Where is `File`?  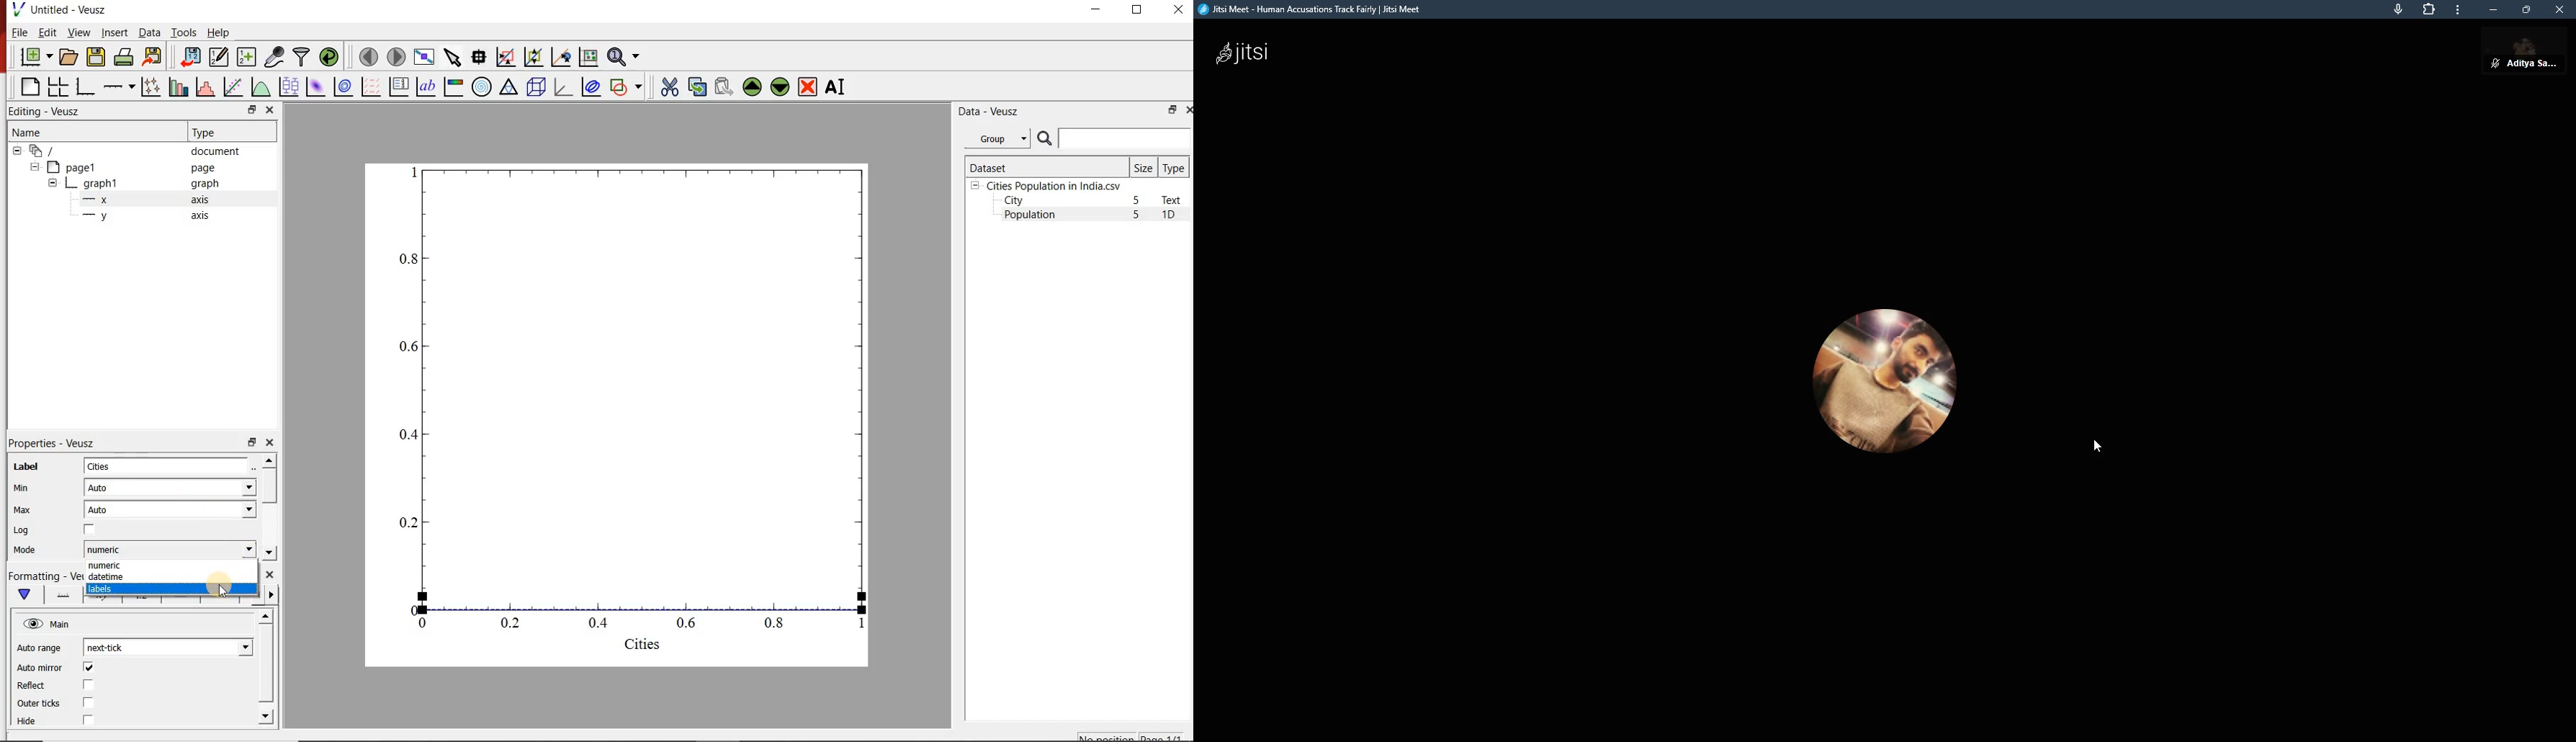
File is located at coordinates (20, 32).